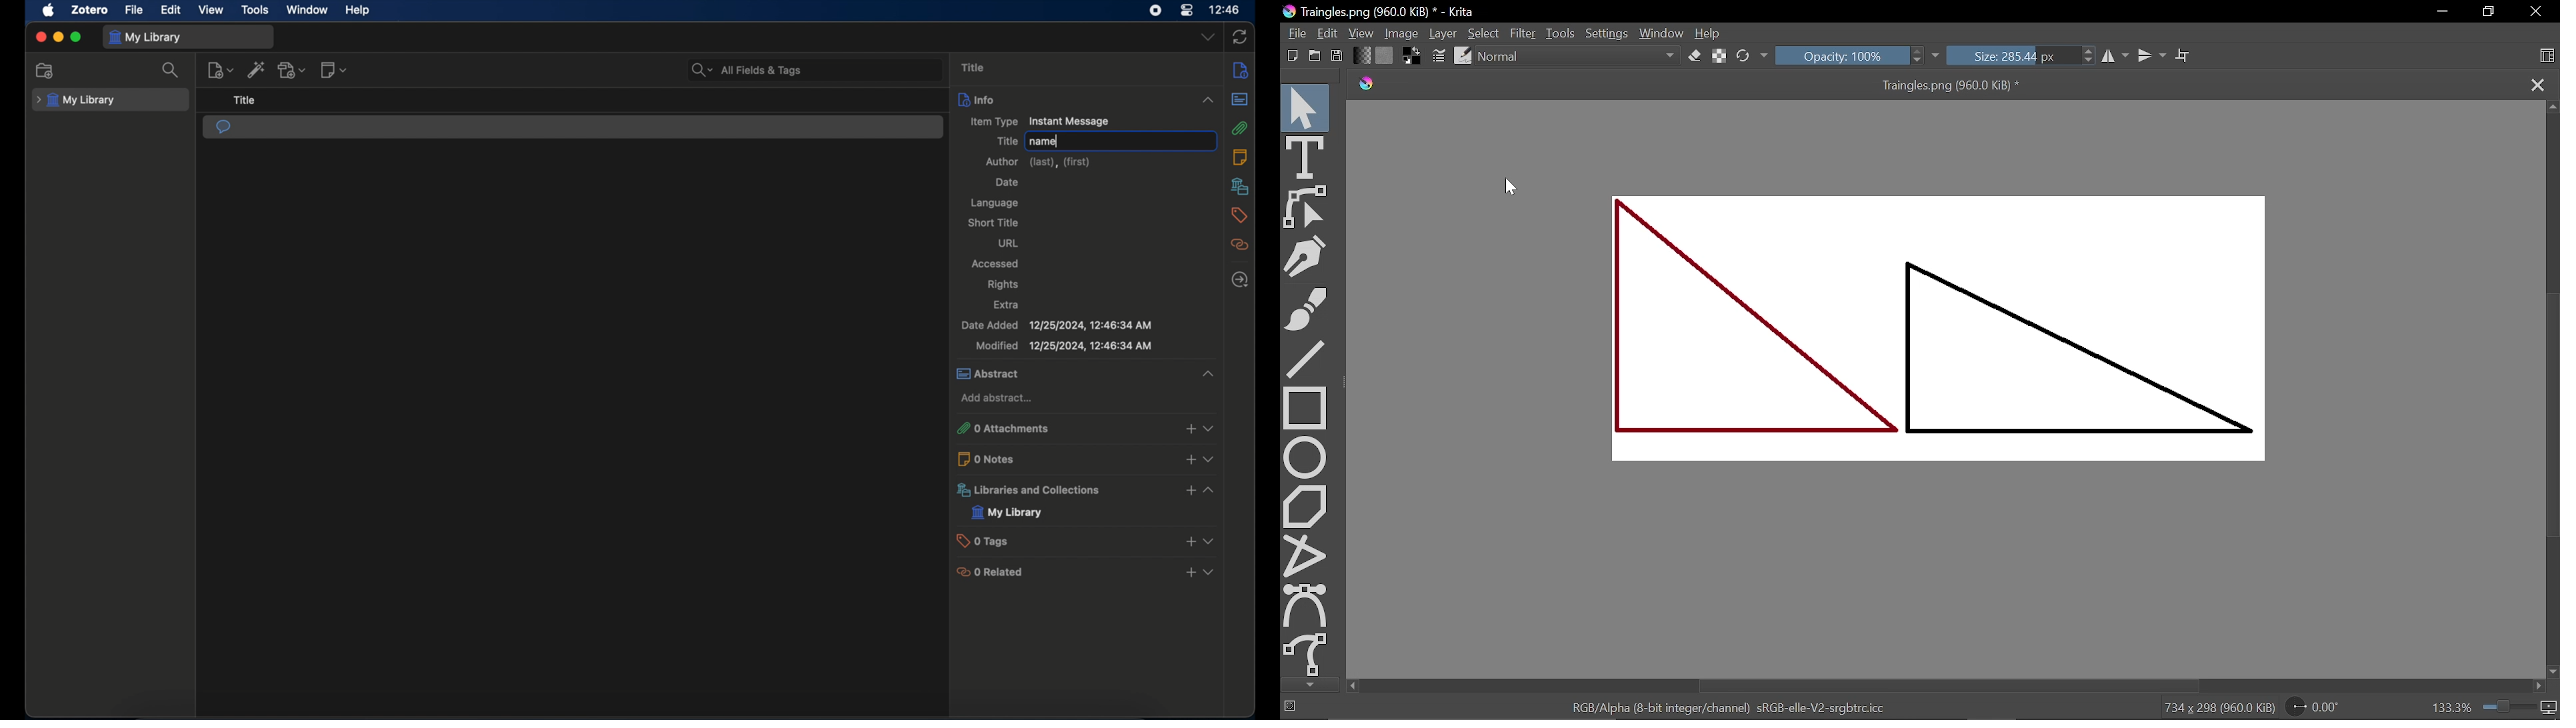 Image resolution: width=2576 pixels, height=728 pixels. What do you see at coordinates (1309, 408) in the screenshot?
I see `Rectangle tool` at bounding box center [1309, 408].